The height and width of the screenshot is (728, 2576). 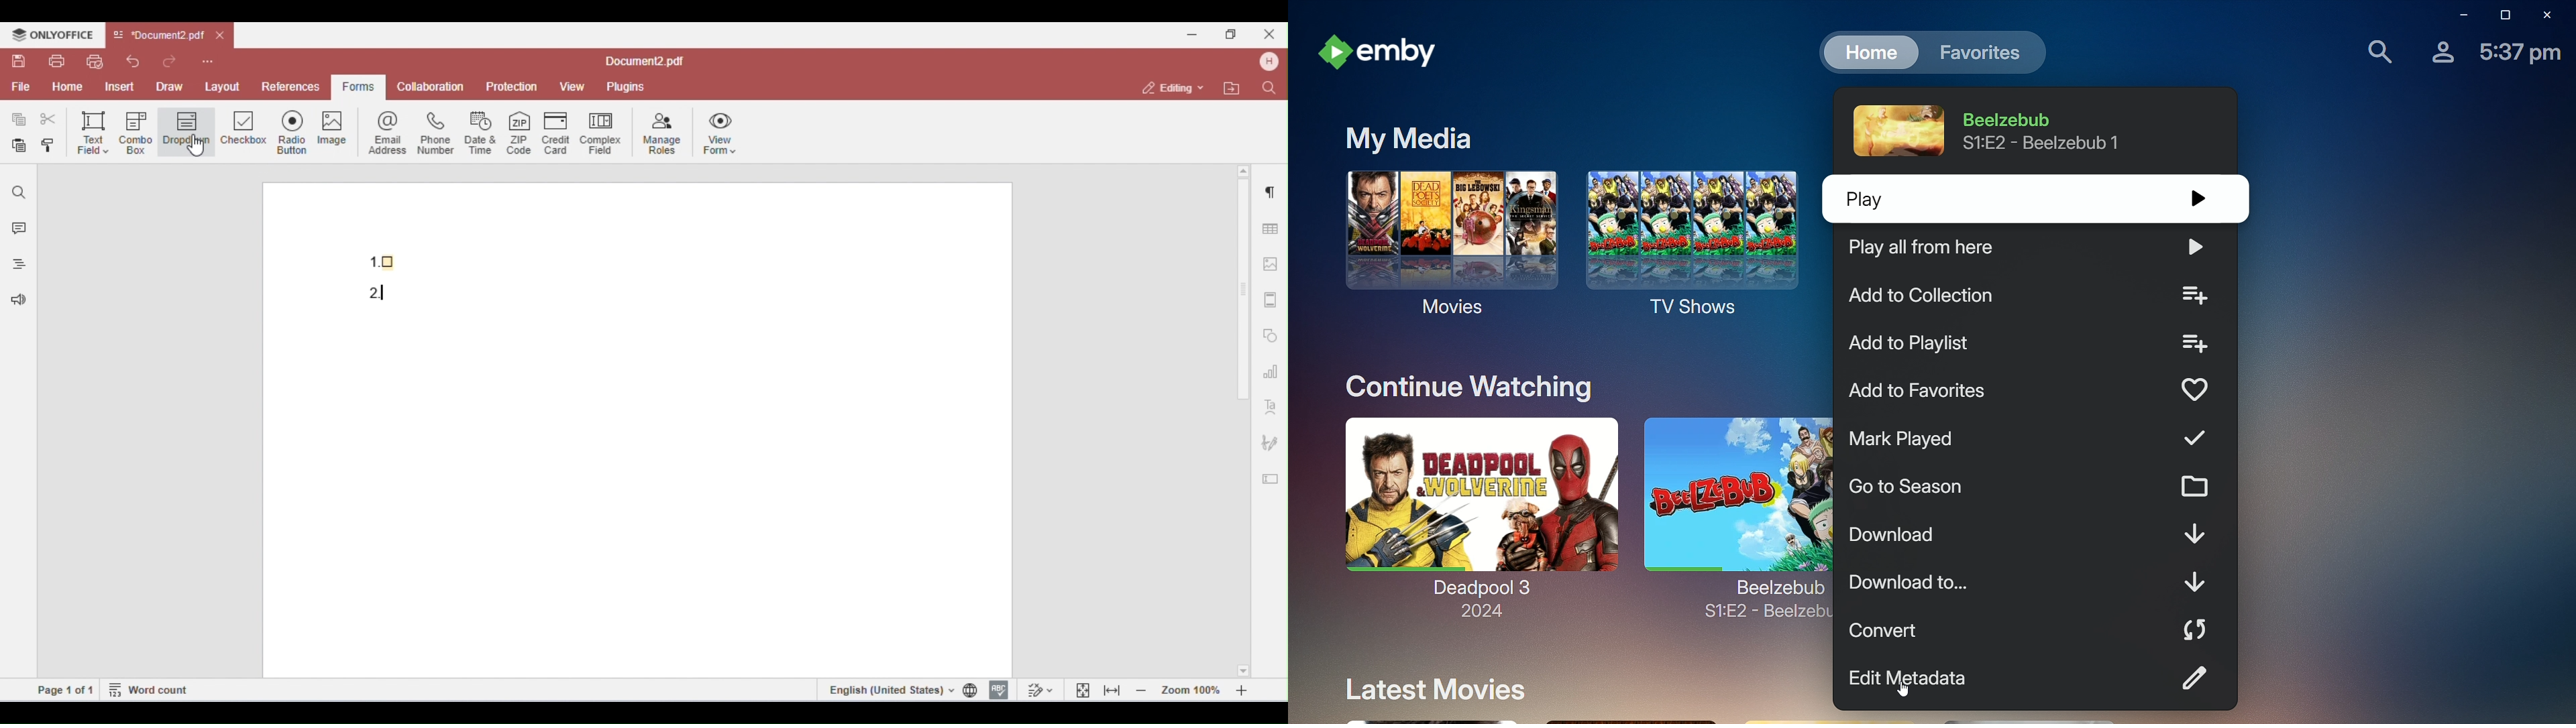 What do you see at coordinates (2027, 393) in the screenshot?
I see `Add to favorites` at bounding box center [2027, 393].